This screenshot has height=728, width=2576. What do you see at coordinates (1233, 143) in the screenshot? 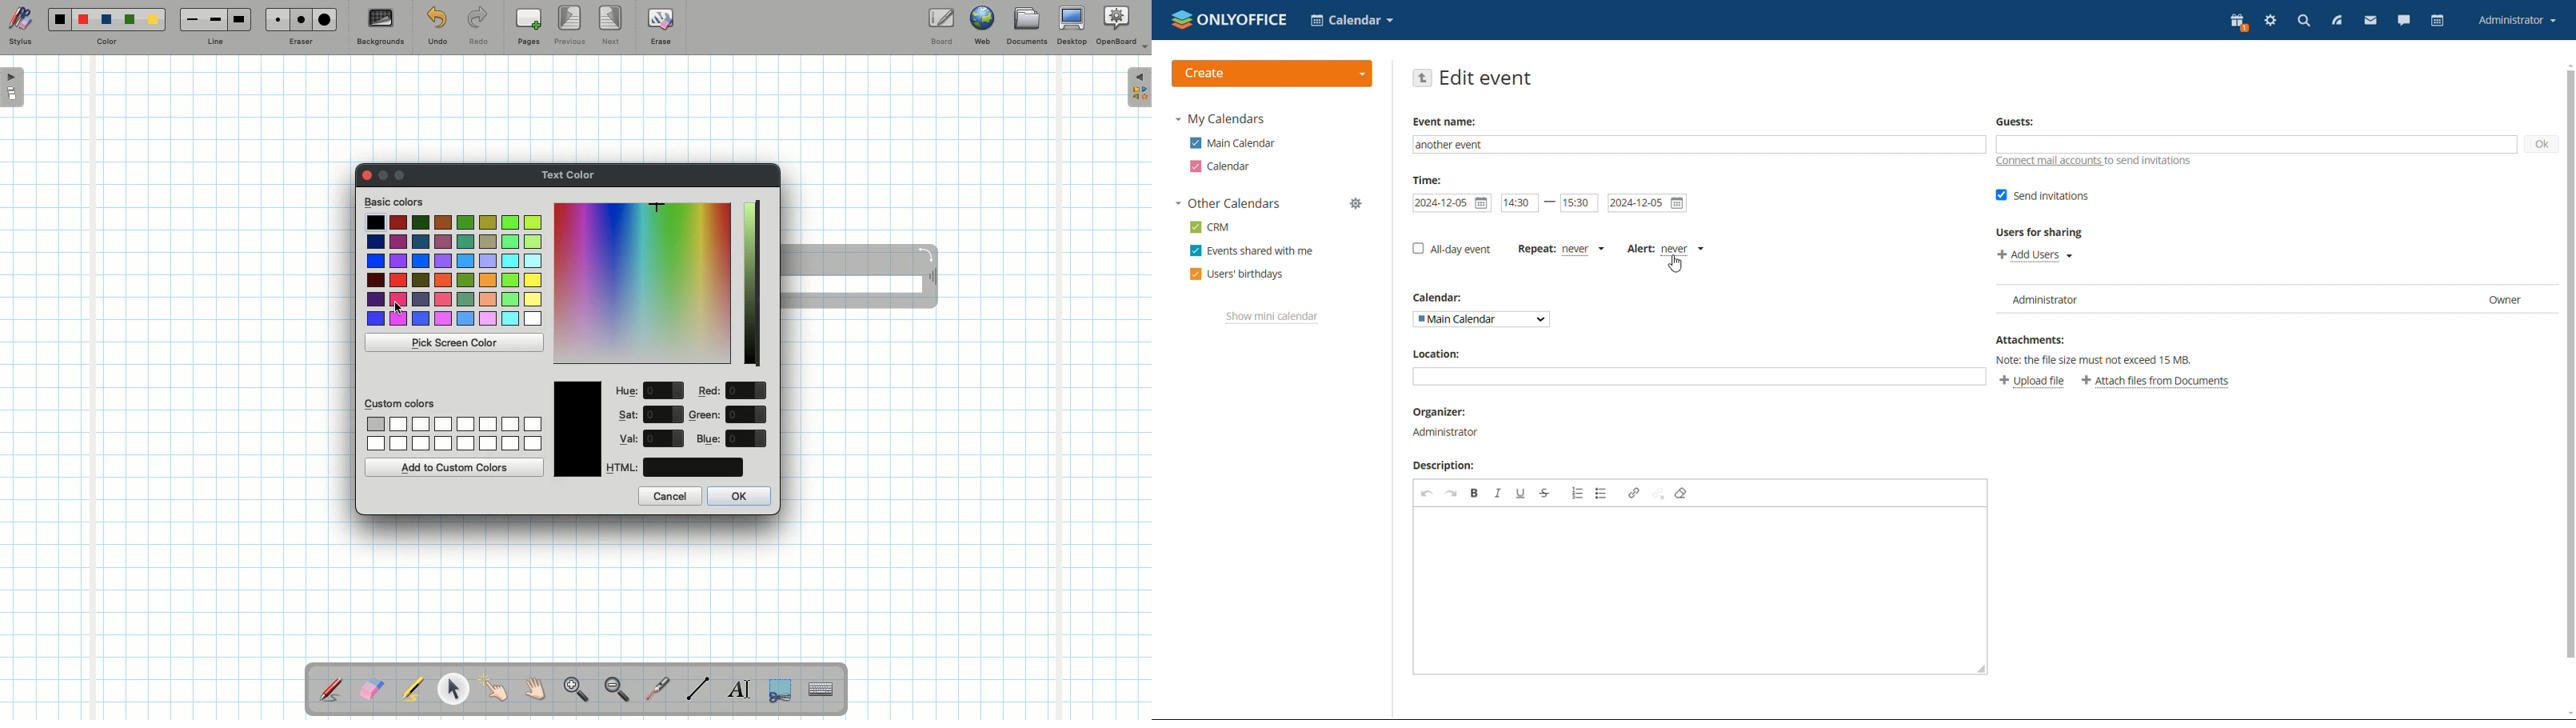
I see `main calendar` at bounding box center [1233, 143].